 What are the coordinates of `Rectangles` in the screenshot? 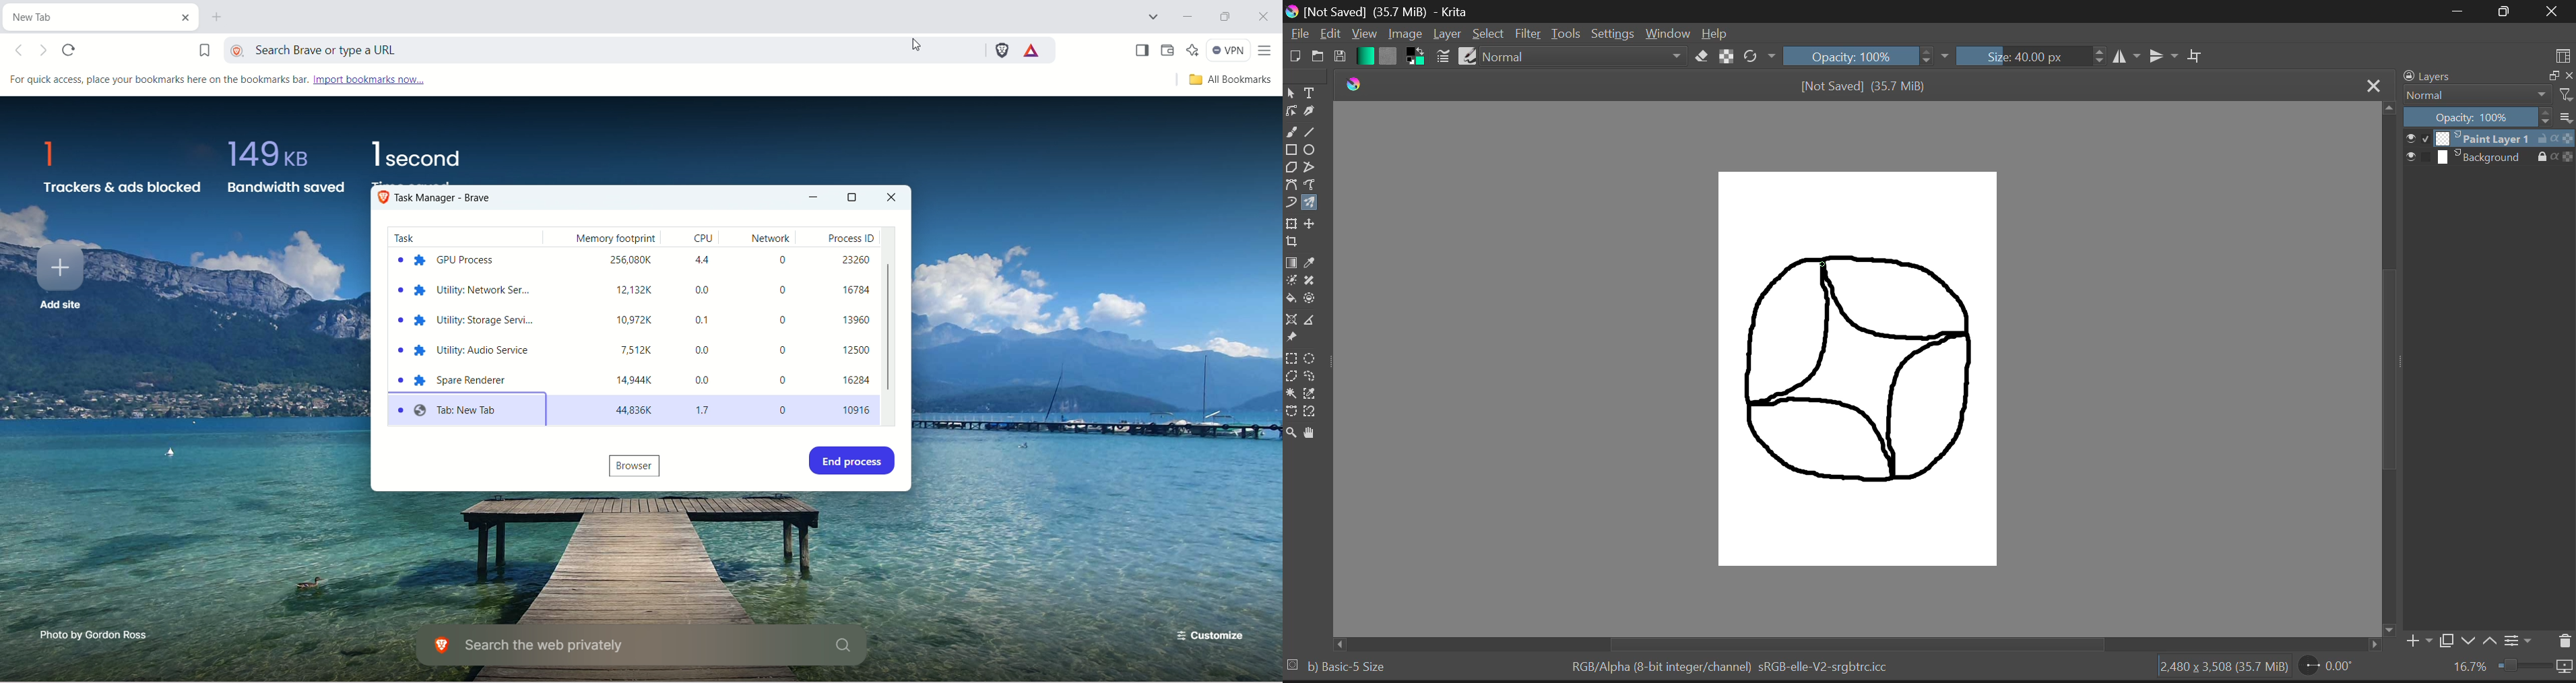 It's located at (1291, 150).